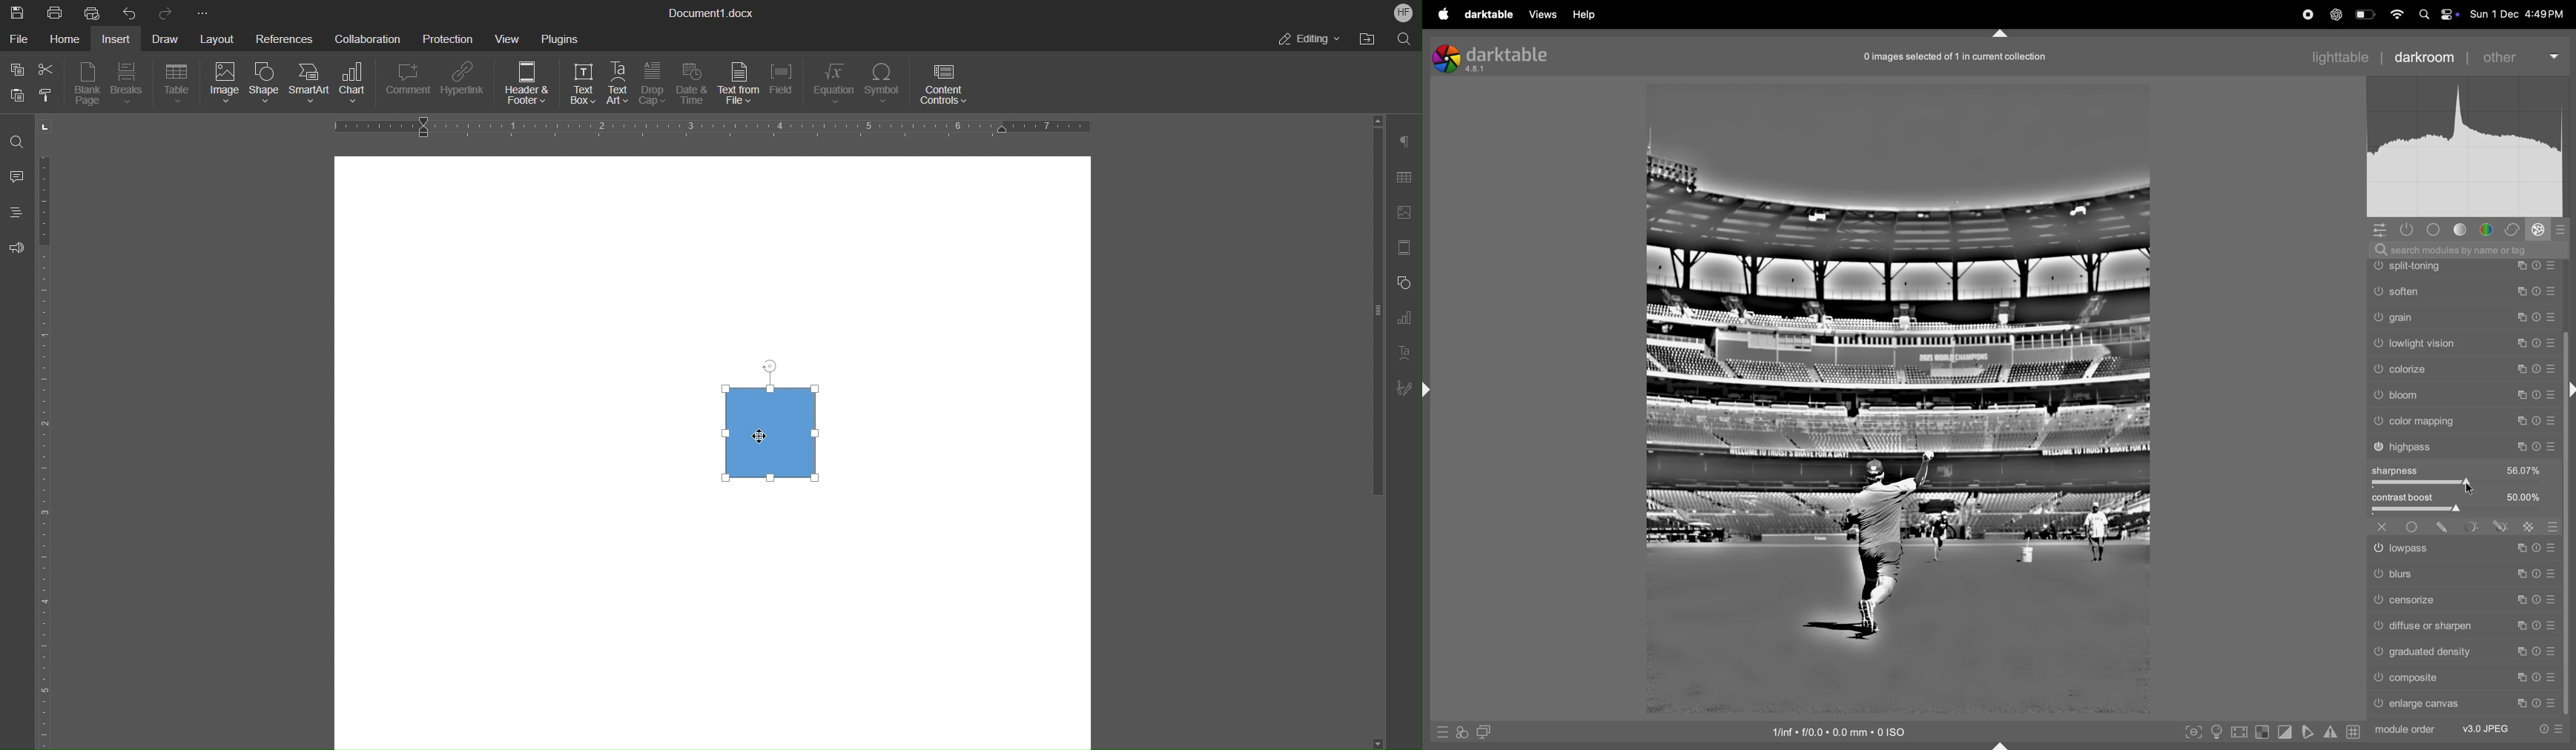 This screenshot has width=2576, height=756. Describe the element at coordinates (654, 85) in the screenshot. I see `Drop Cap` at that location.